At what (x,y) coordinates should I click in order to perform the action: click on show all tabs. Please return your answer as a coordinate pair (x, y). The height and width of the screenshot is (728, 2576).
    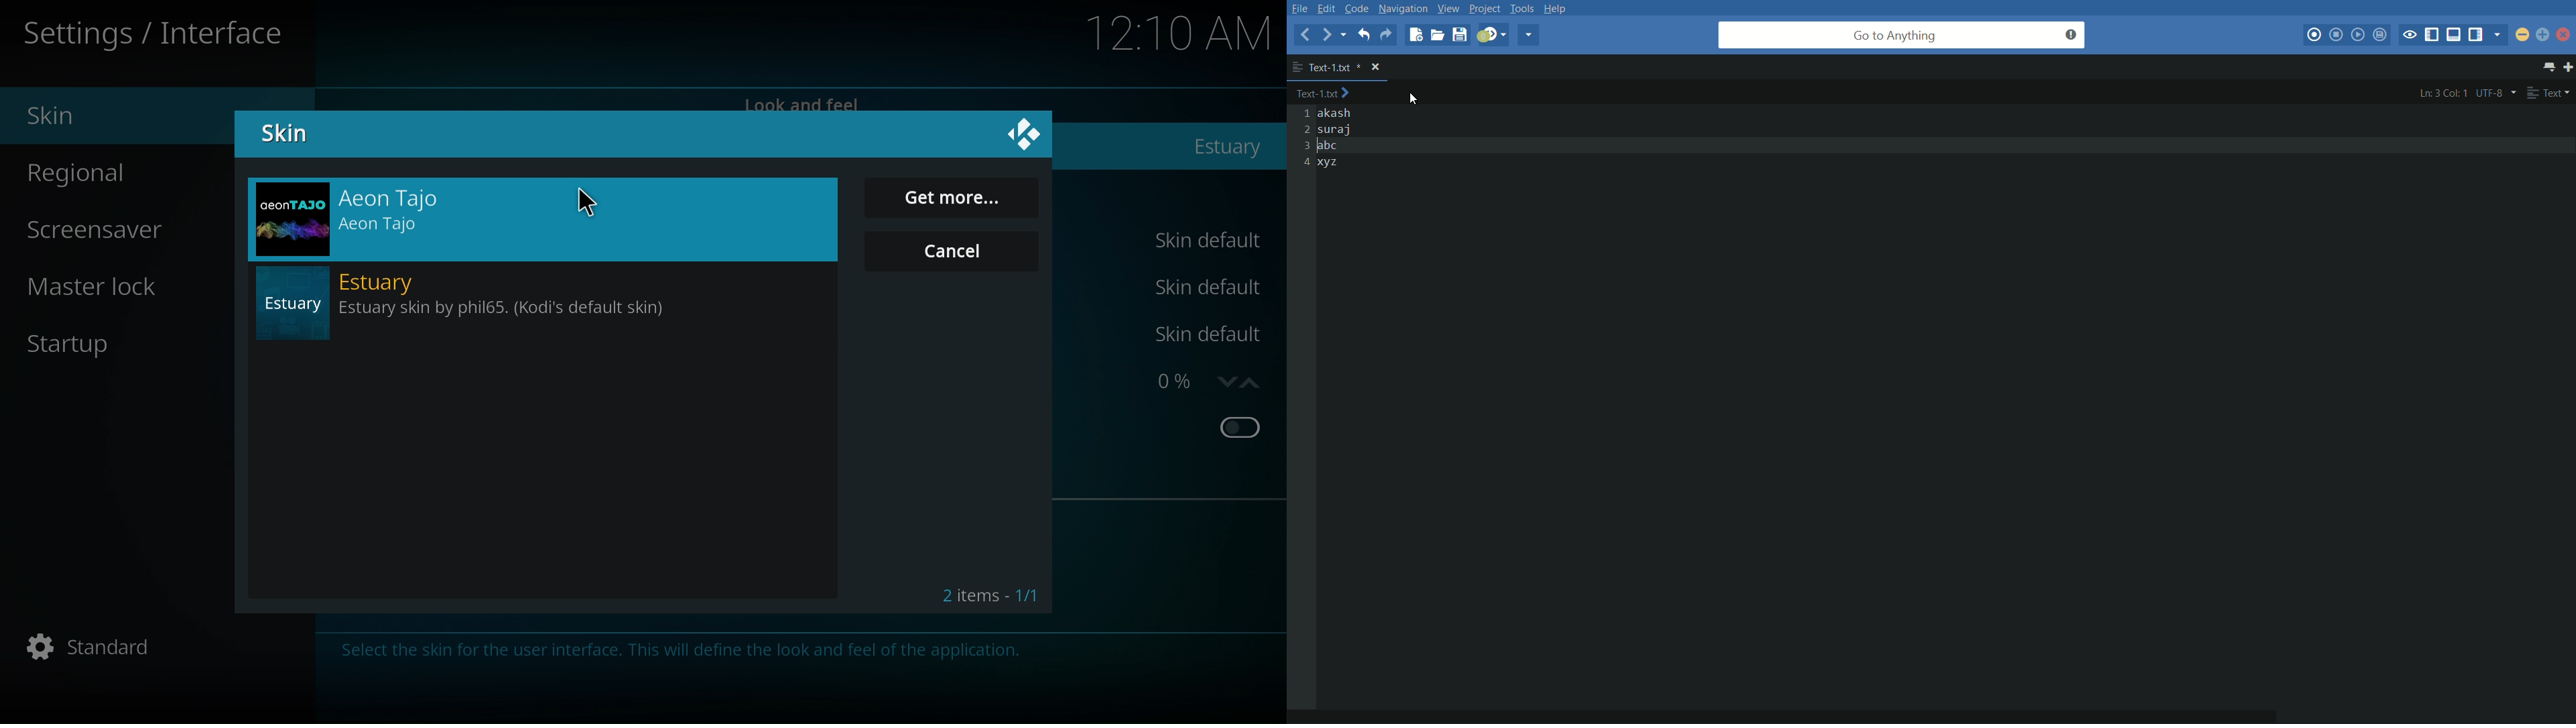
    Looking at the image, I should click on (2550, 68).